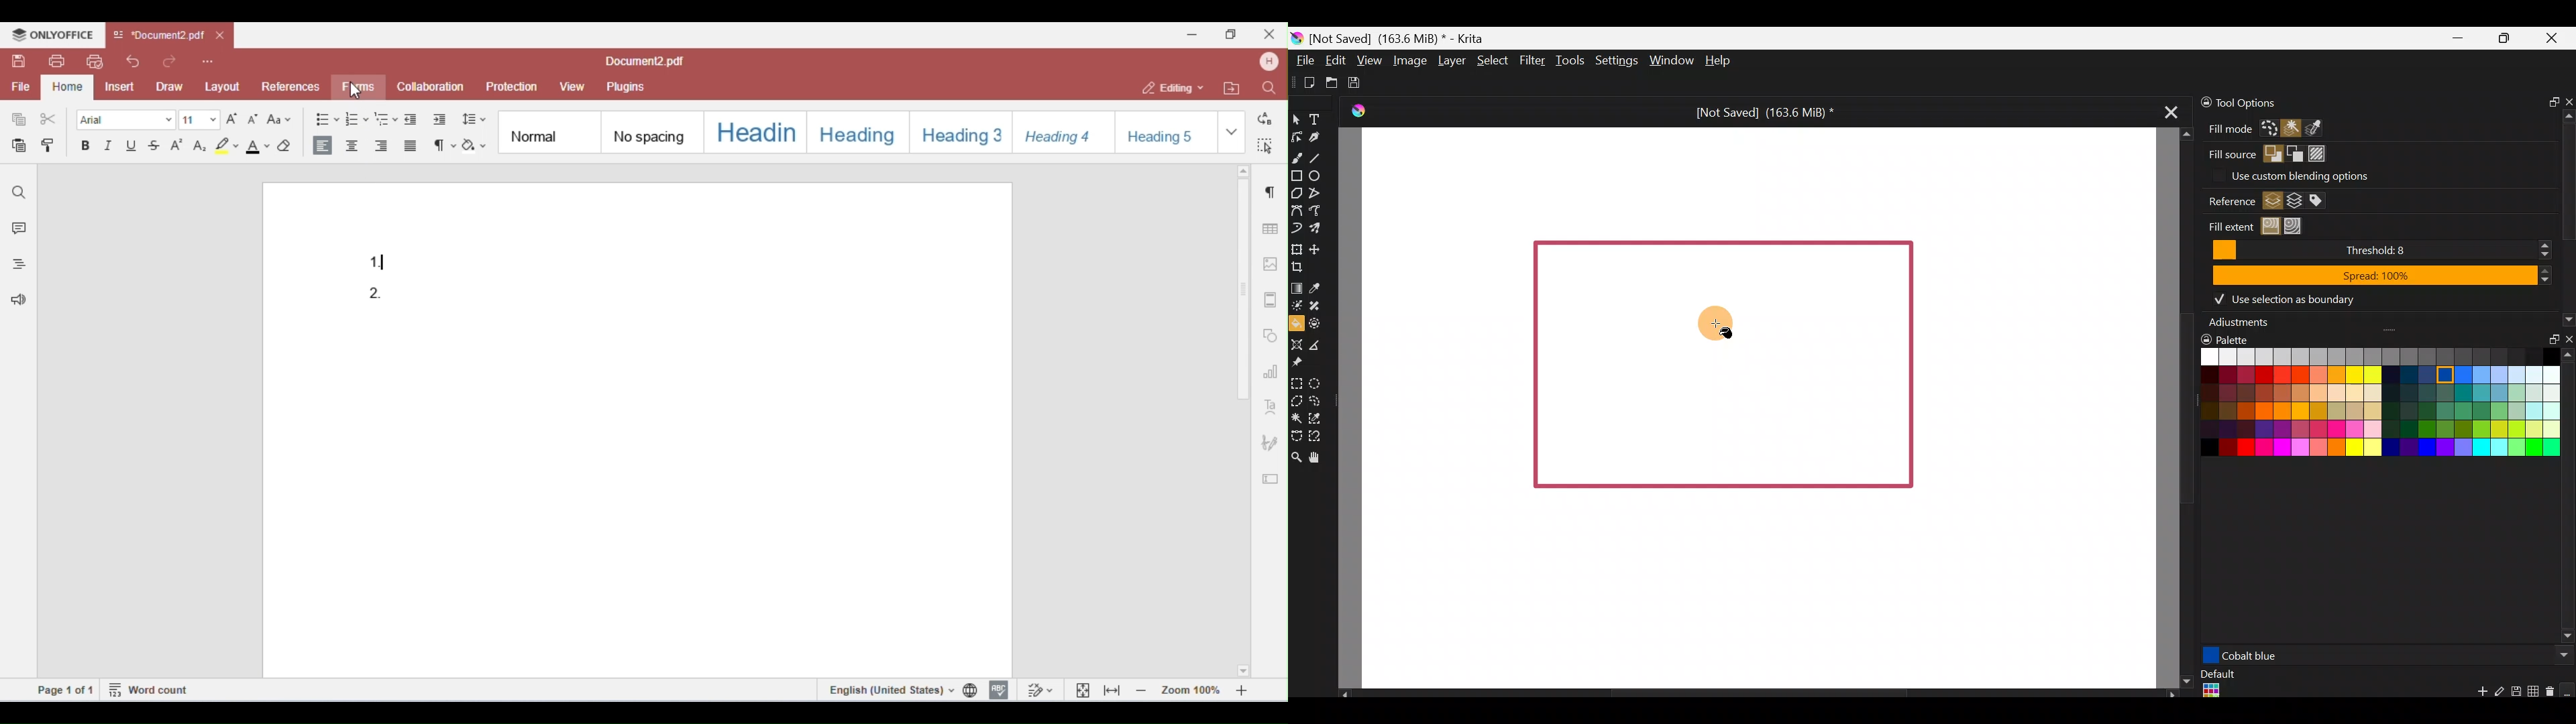 This screenshot has height=728, width=2576. What do you see at coordinates (2377, 250) in the screenshot?
I see `Threshold` at bounding box center [2377, 250].